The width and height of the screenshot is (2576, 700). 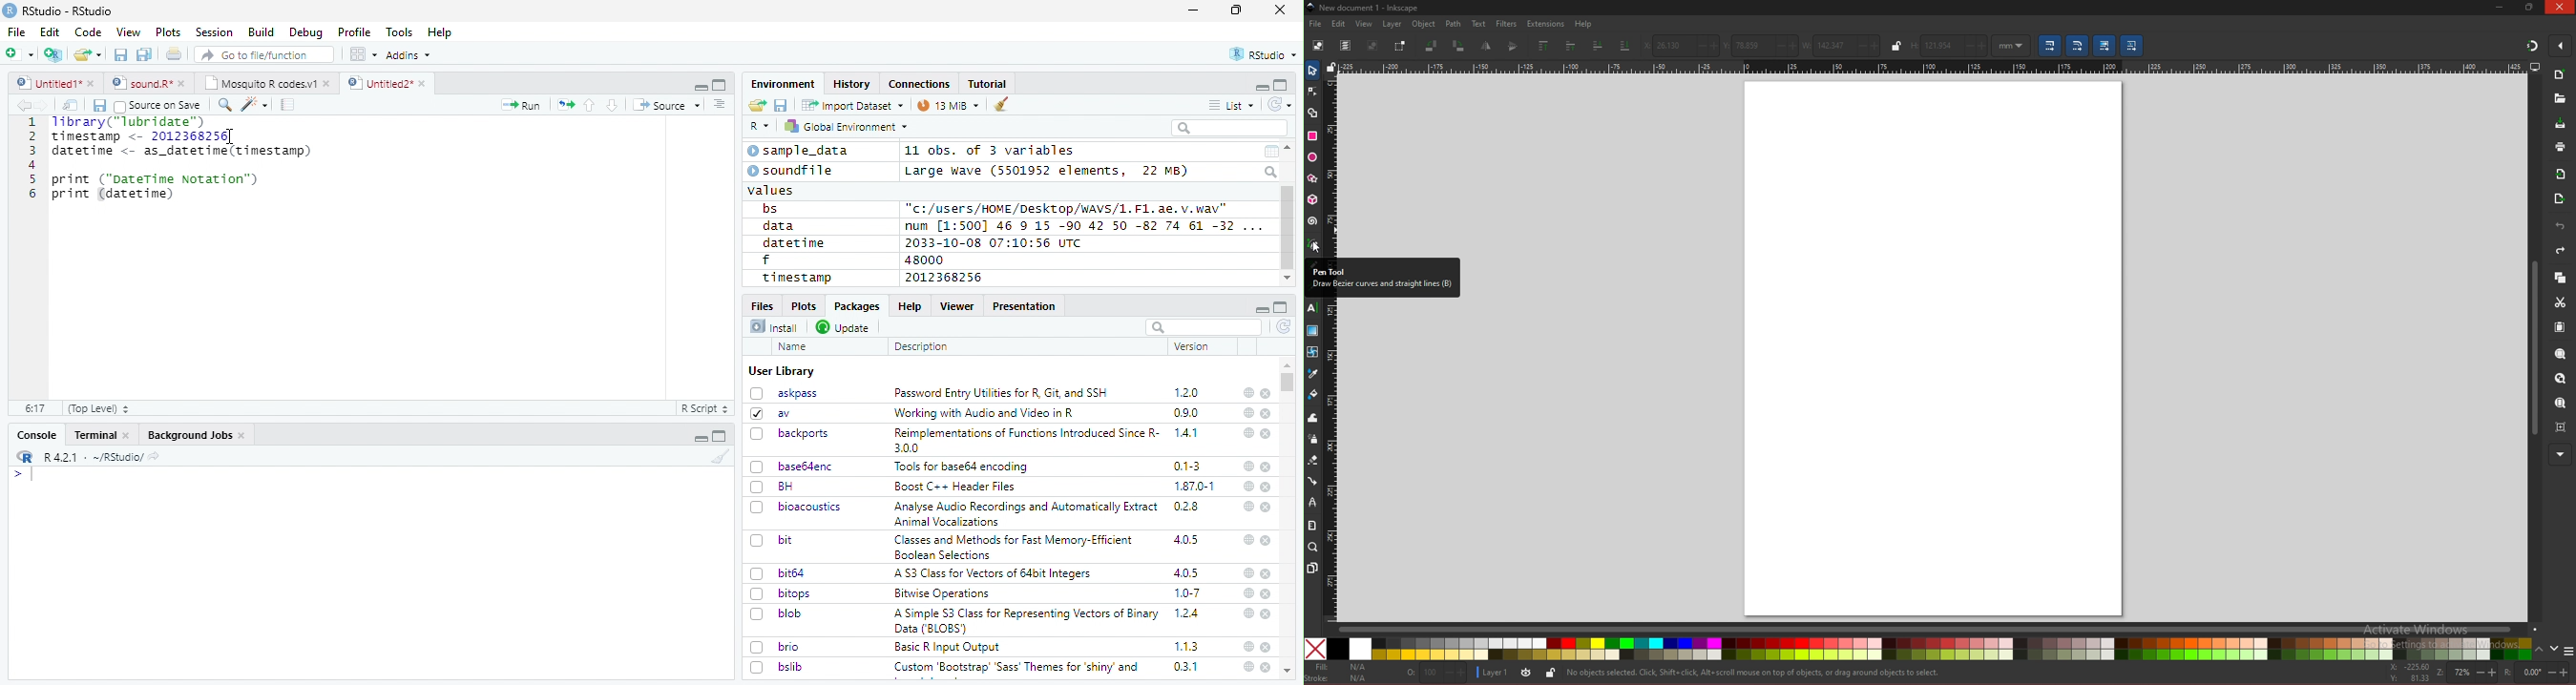 What do you see at coordinates (1248, 412) in the screenshot?
I see `help` at bounding box center [1248, 412].